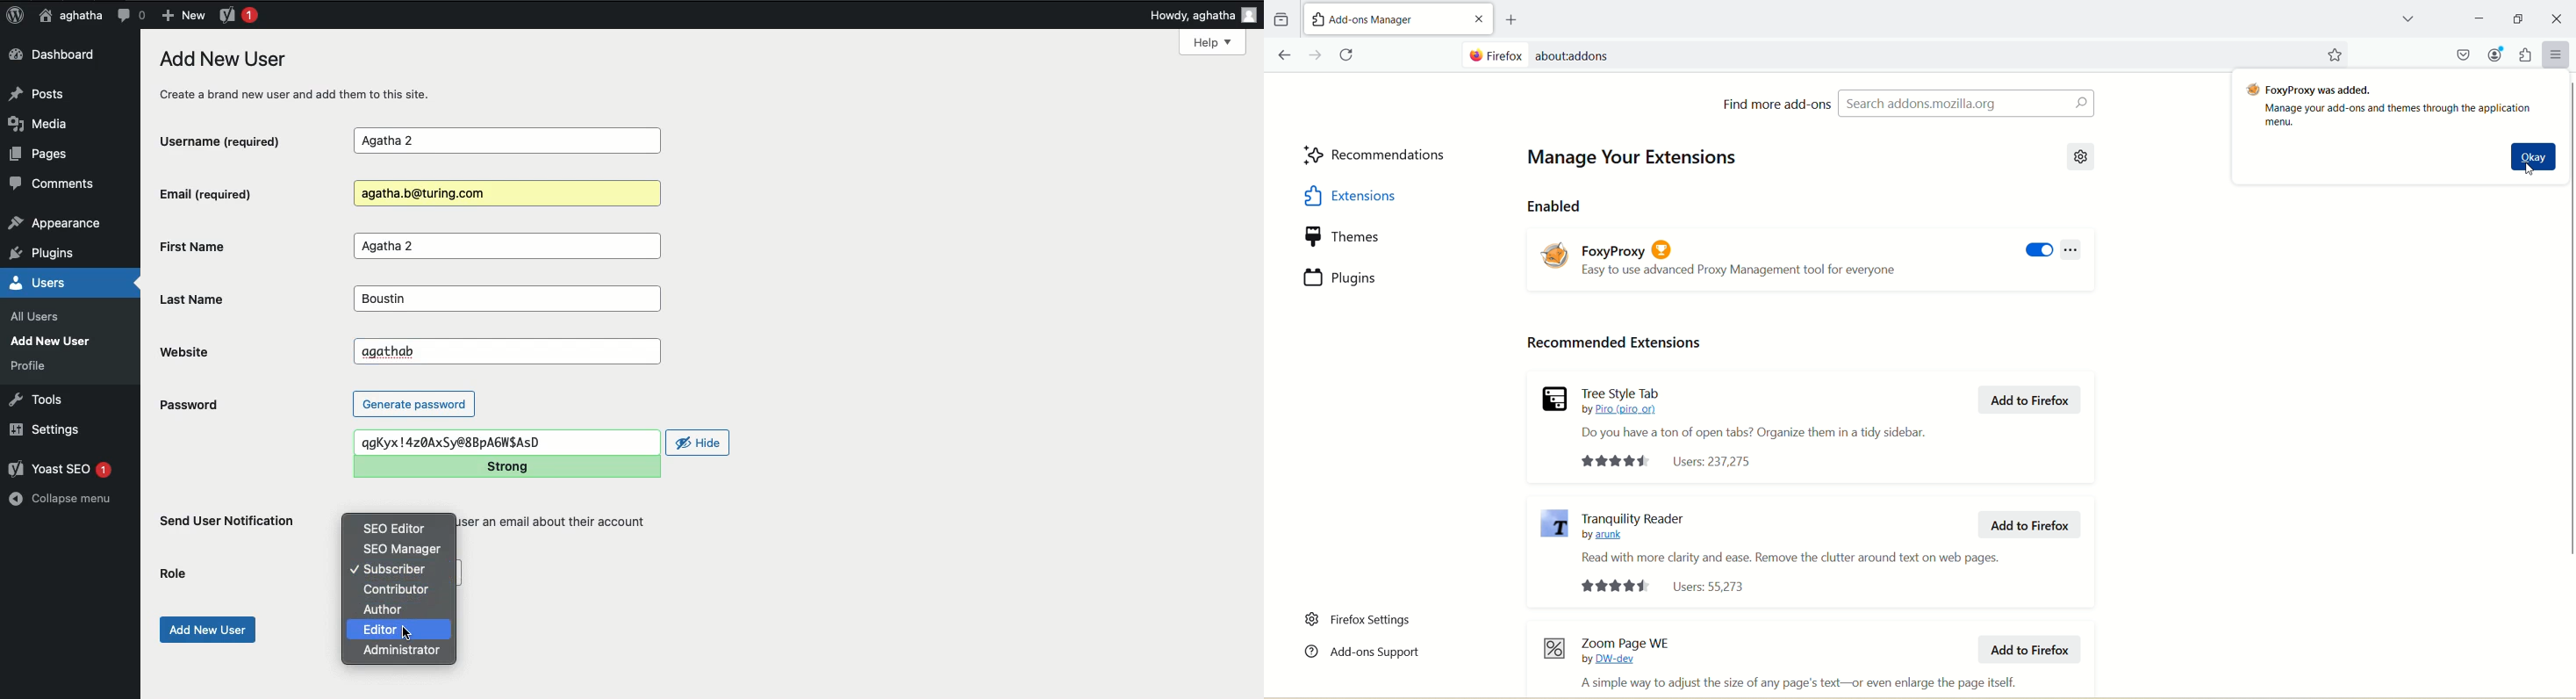 This screenshot has height=700, width=2576. Describe the element at coordinates (1212, 42) in the screenshot. I see `Help` at that location.